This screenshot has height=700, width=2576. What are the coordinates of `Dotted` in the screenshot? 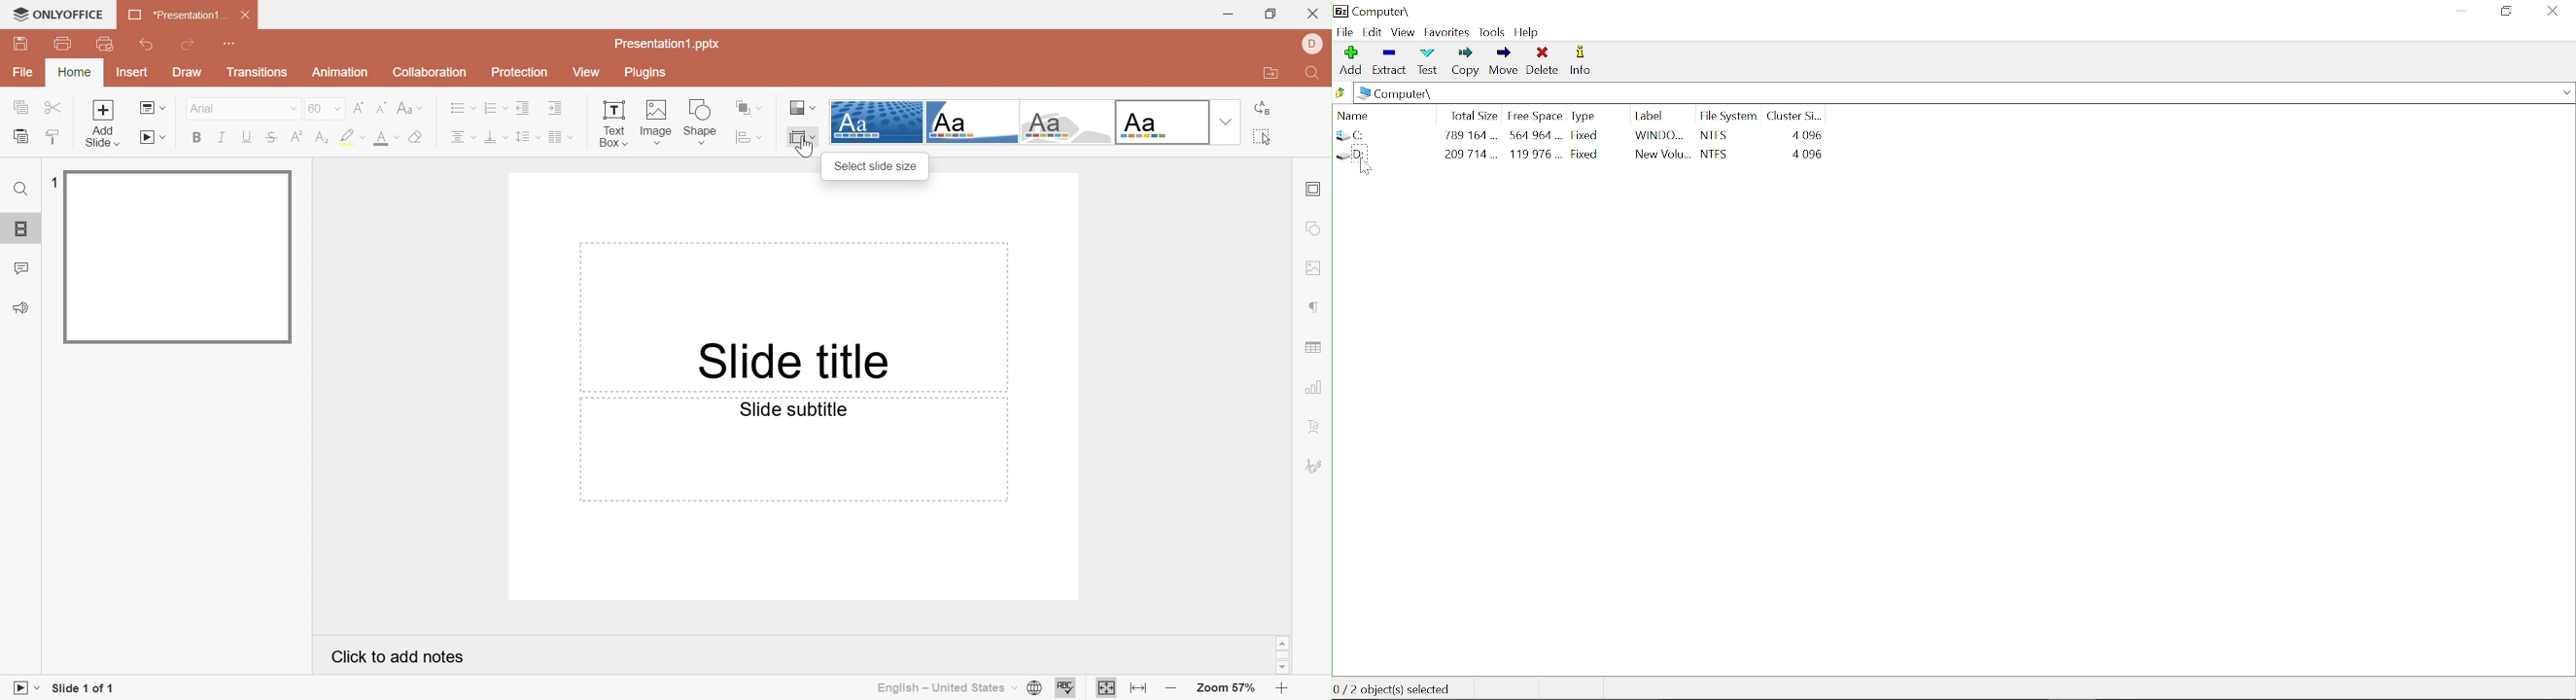 It's located at (876, 121).